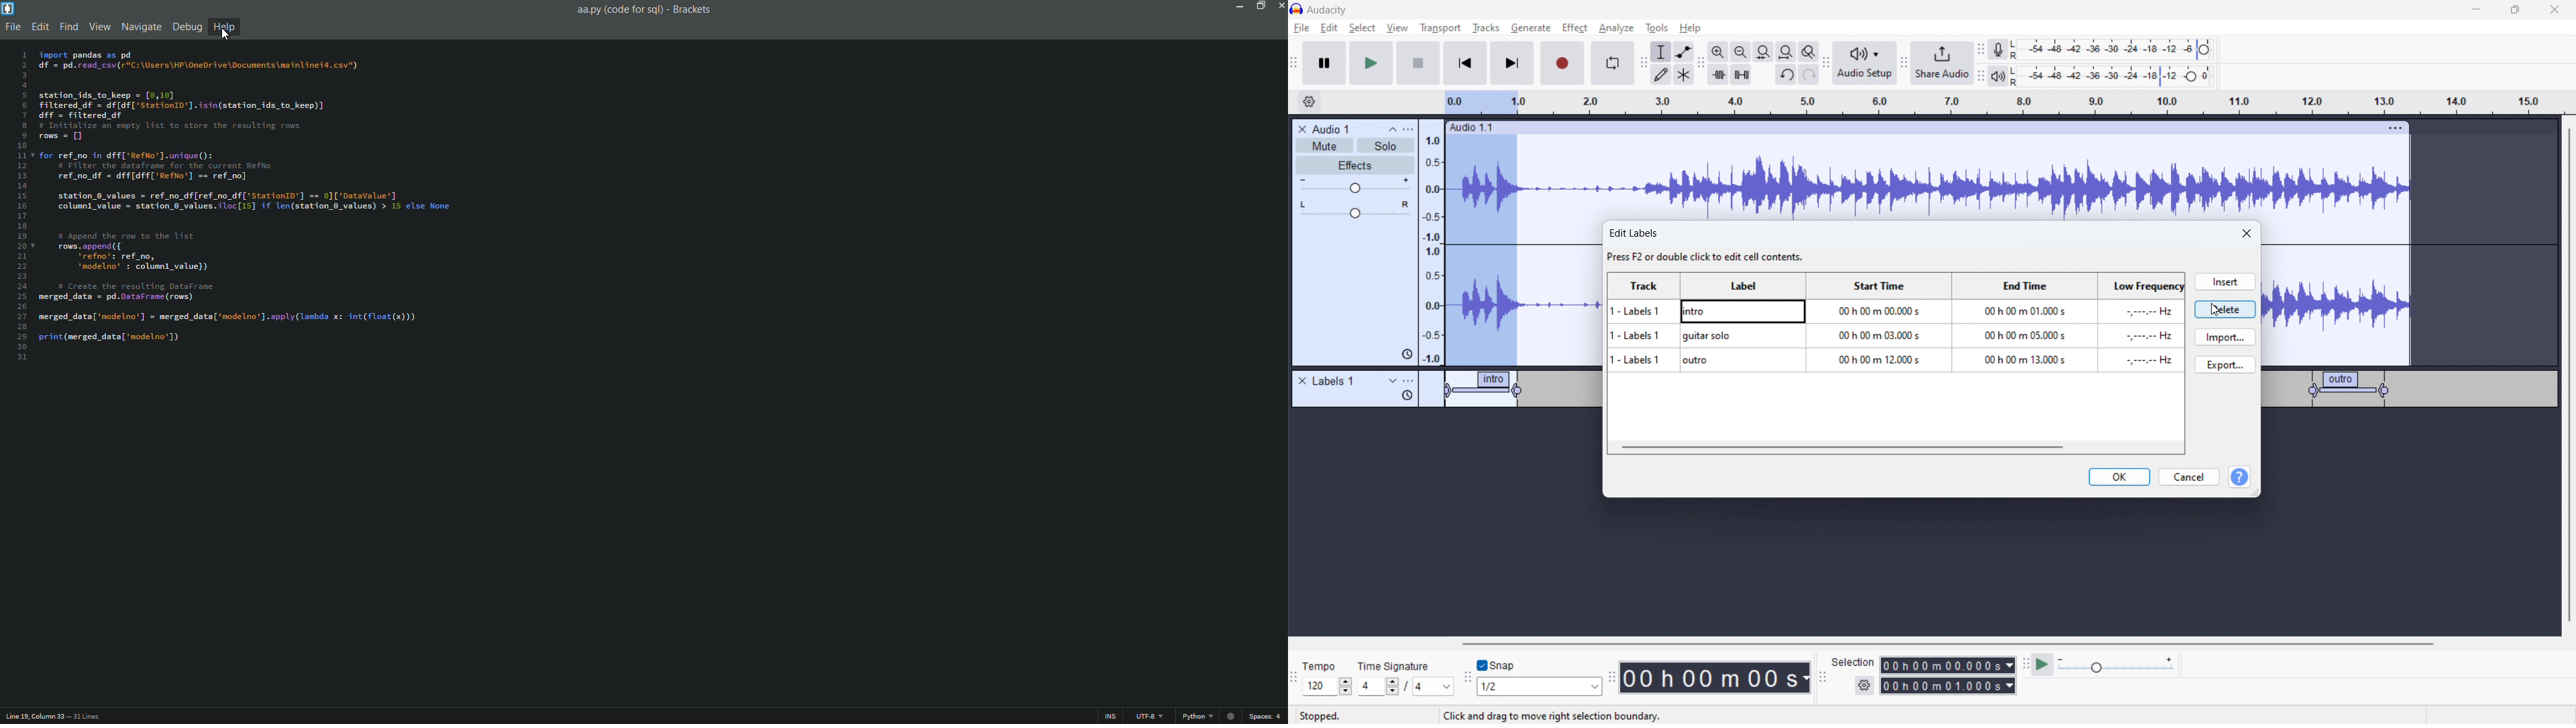 This screenshot has height=728, width=2576. I want to click on recording meter, so click(1998, 50).